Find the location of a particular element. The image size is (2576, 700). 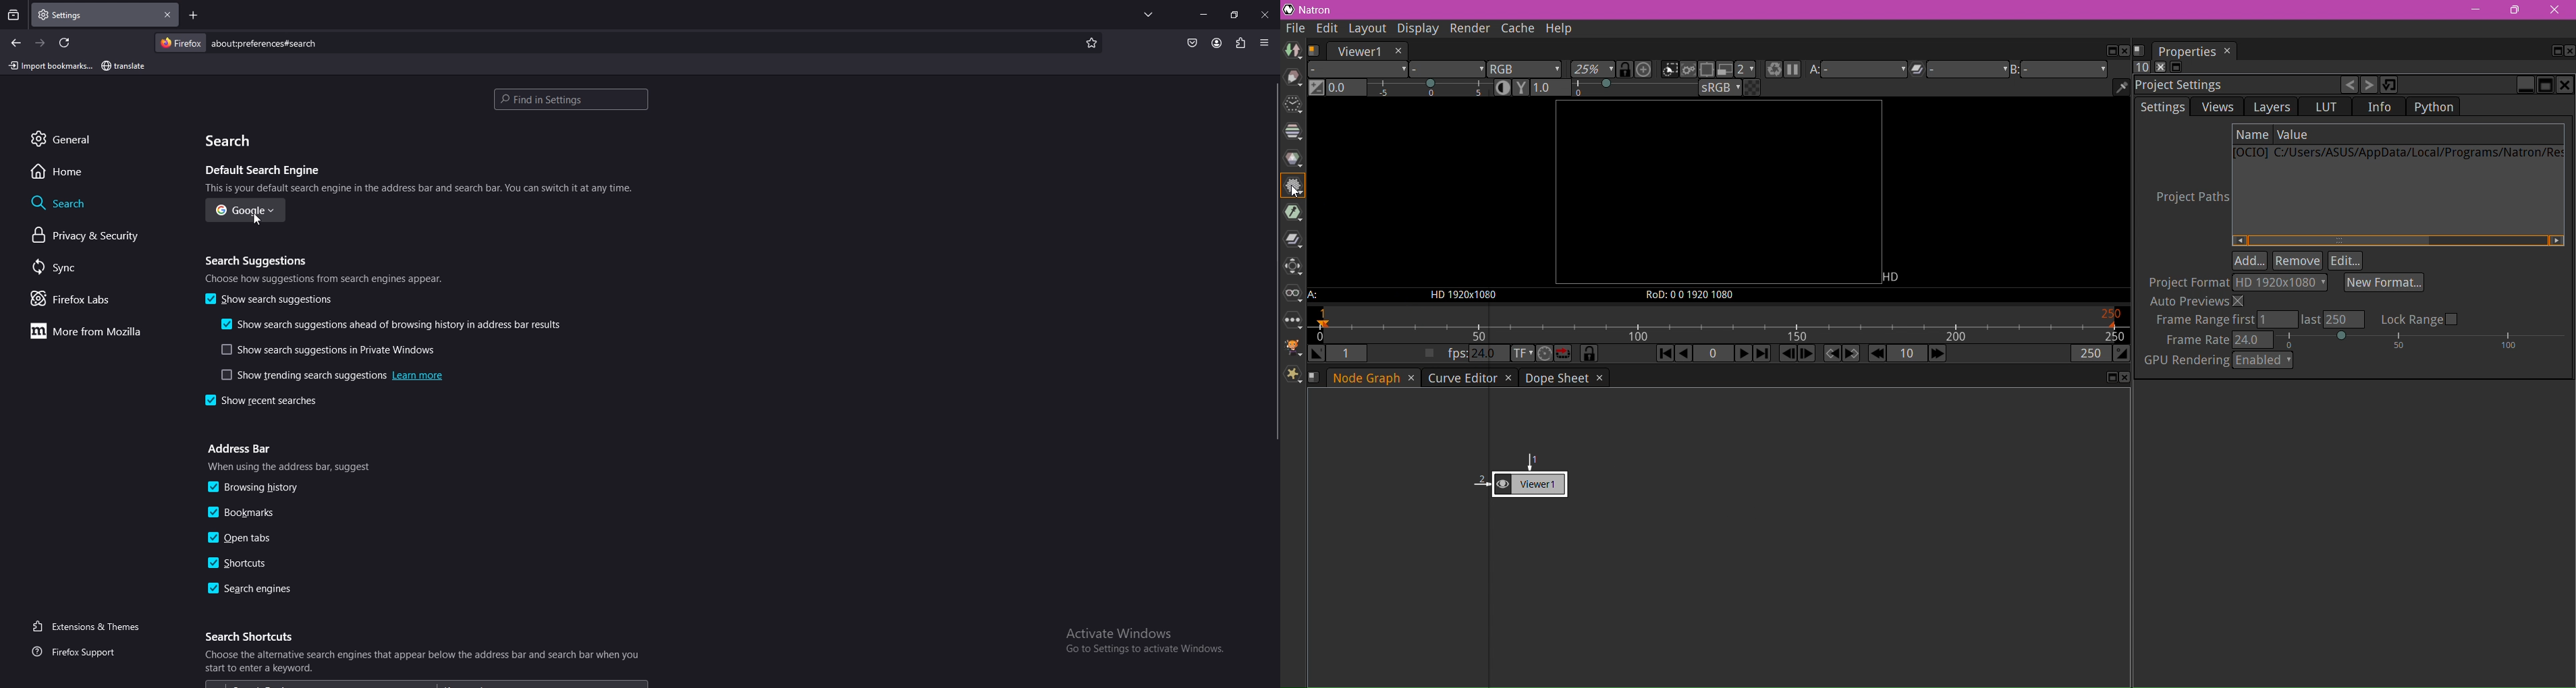

firefox support is located at coordinates (87, 651).